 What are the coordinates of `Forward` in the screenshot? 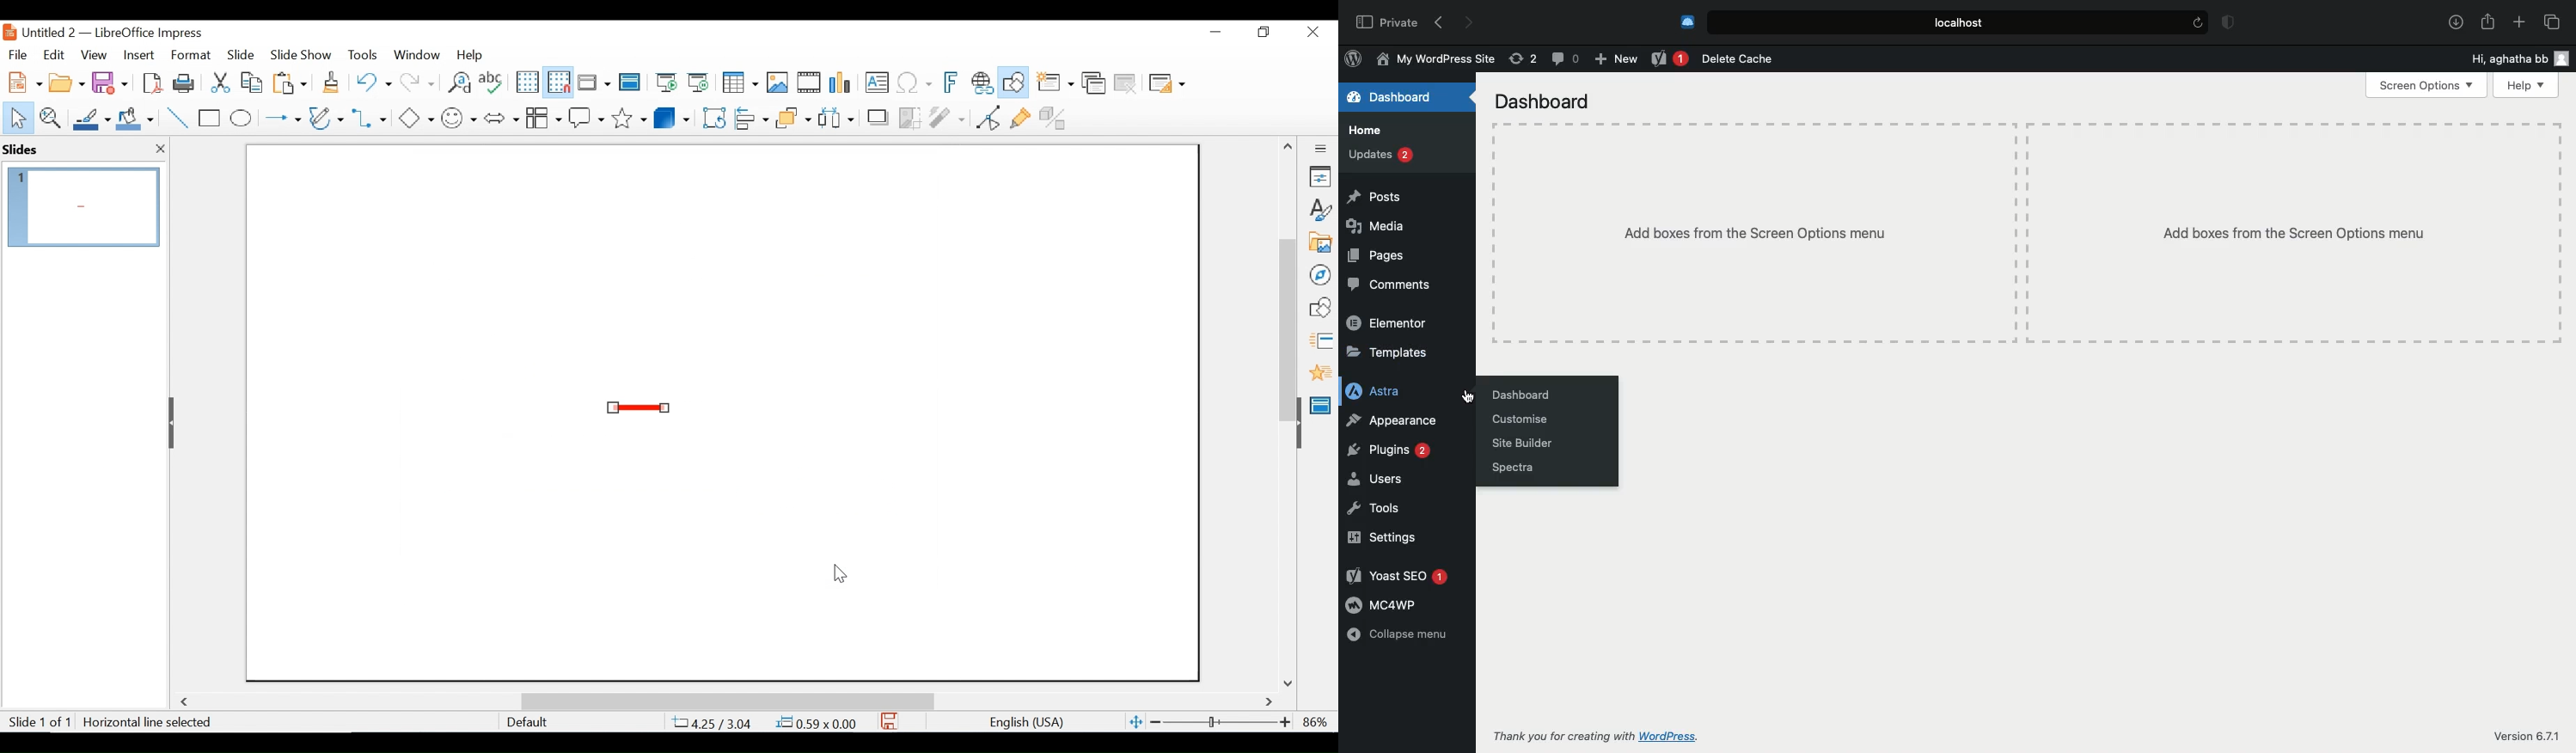 It's located at (1472, 22).